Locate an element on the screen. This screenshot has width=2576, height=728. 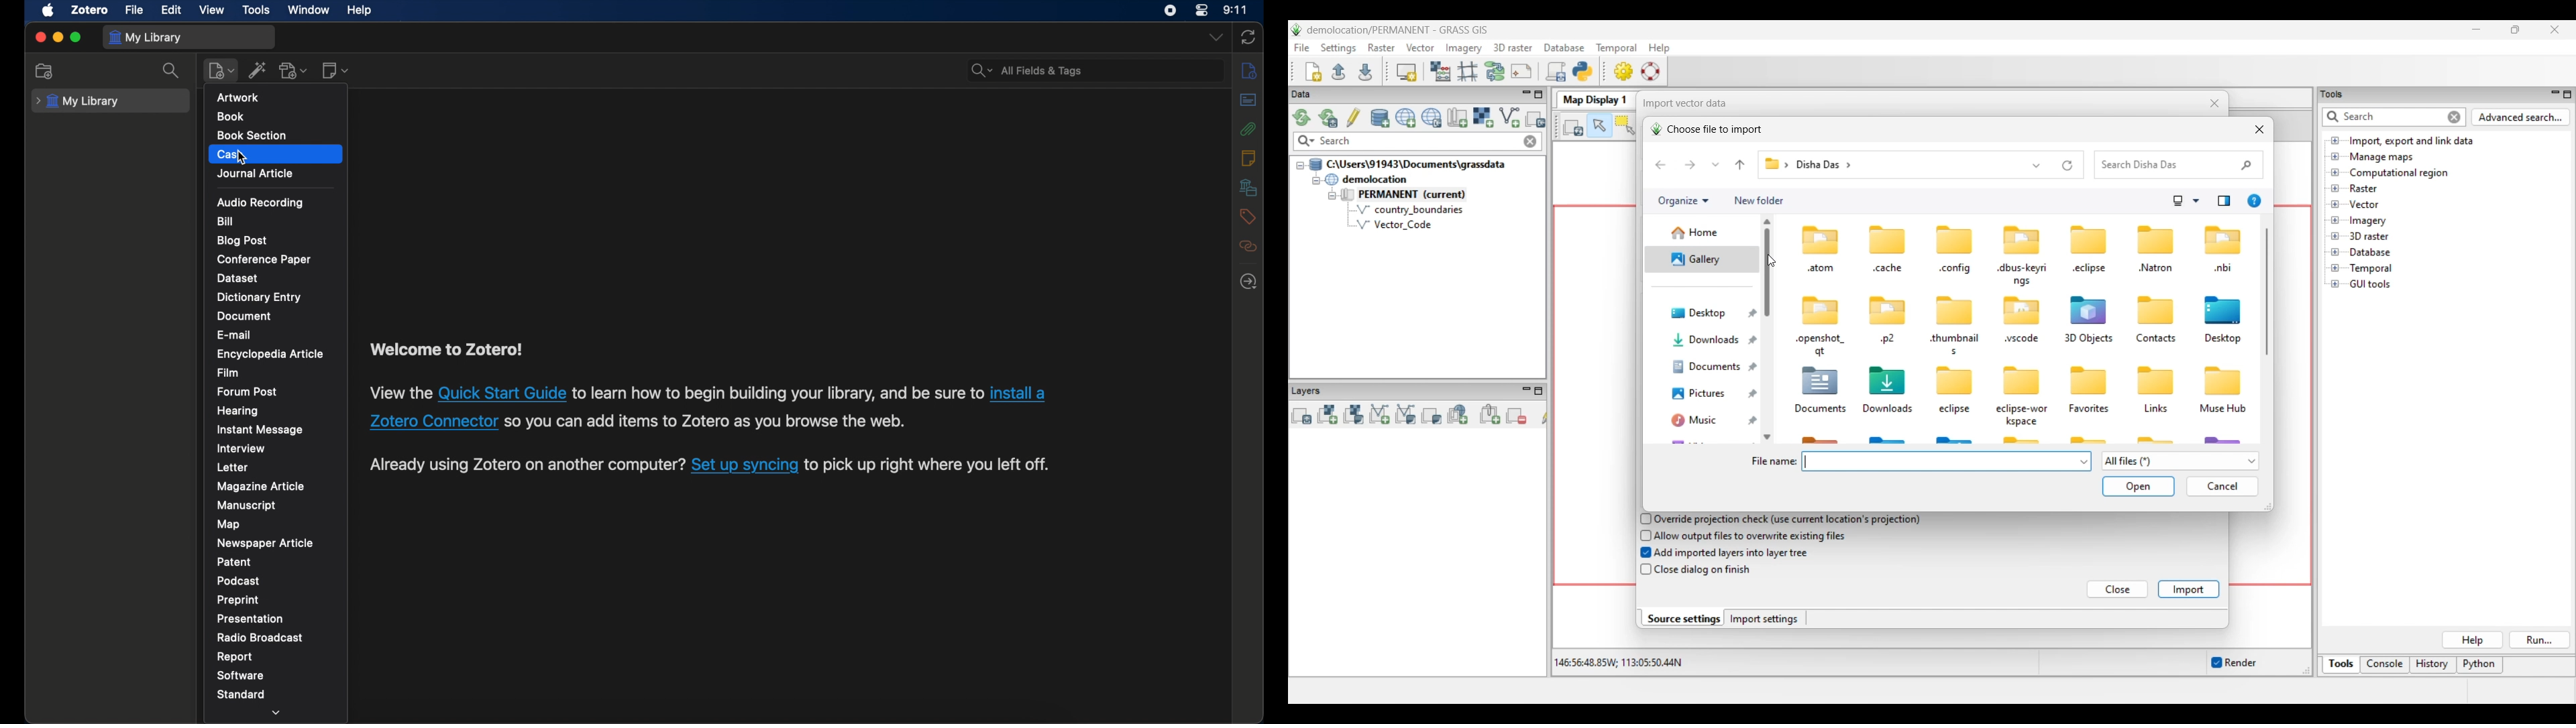
document is located at coordinates (246, 316).